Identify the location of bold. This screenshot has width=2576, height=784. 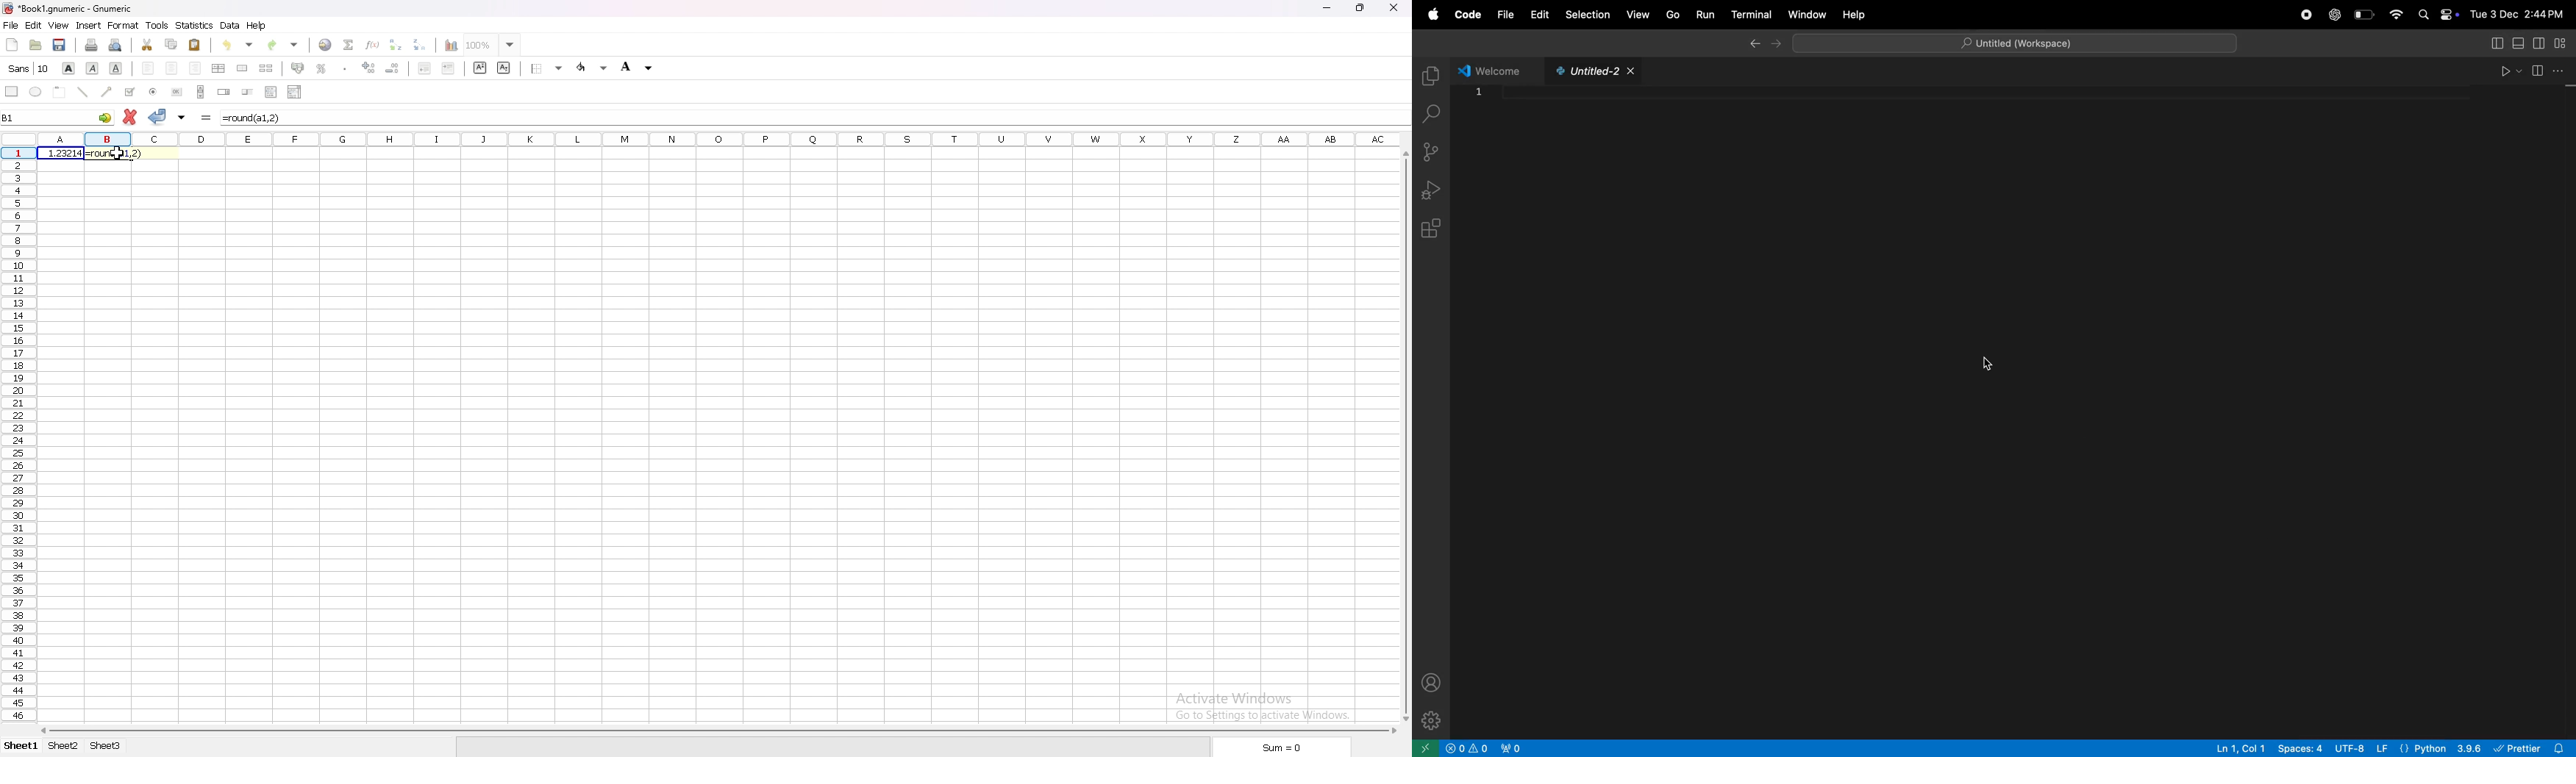
(69, 68).